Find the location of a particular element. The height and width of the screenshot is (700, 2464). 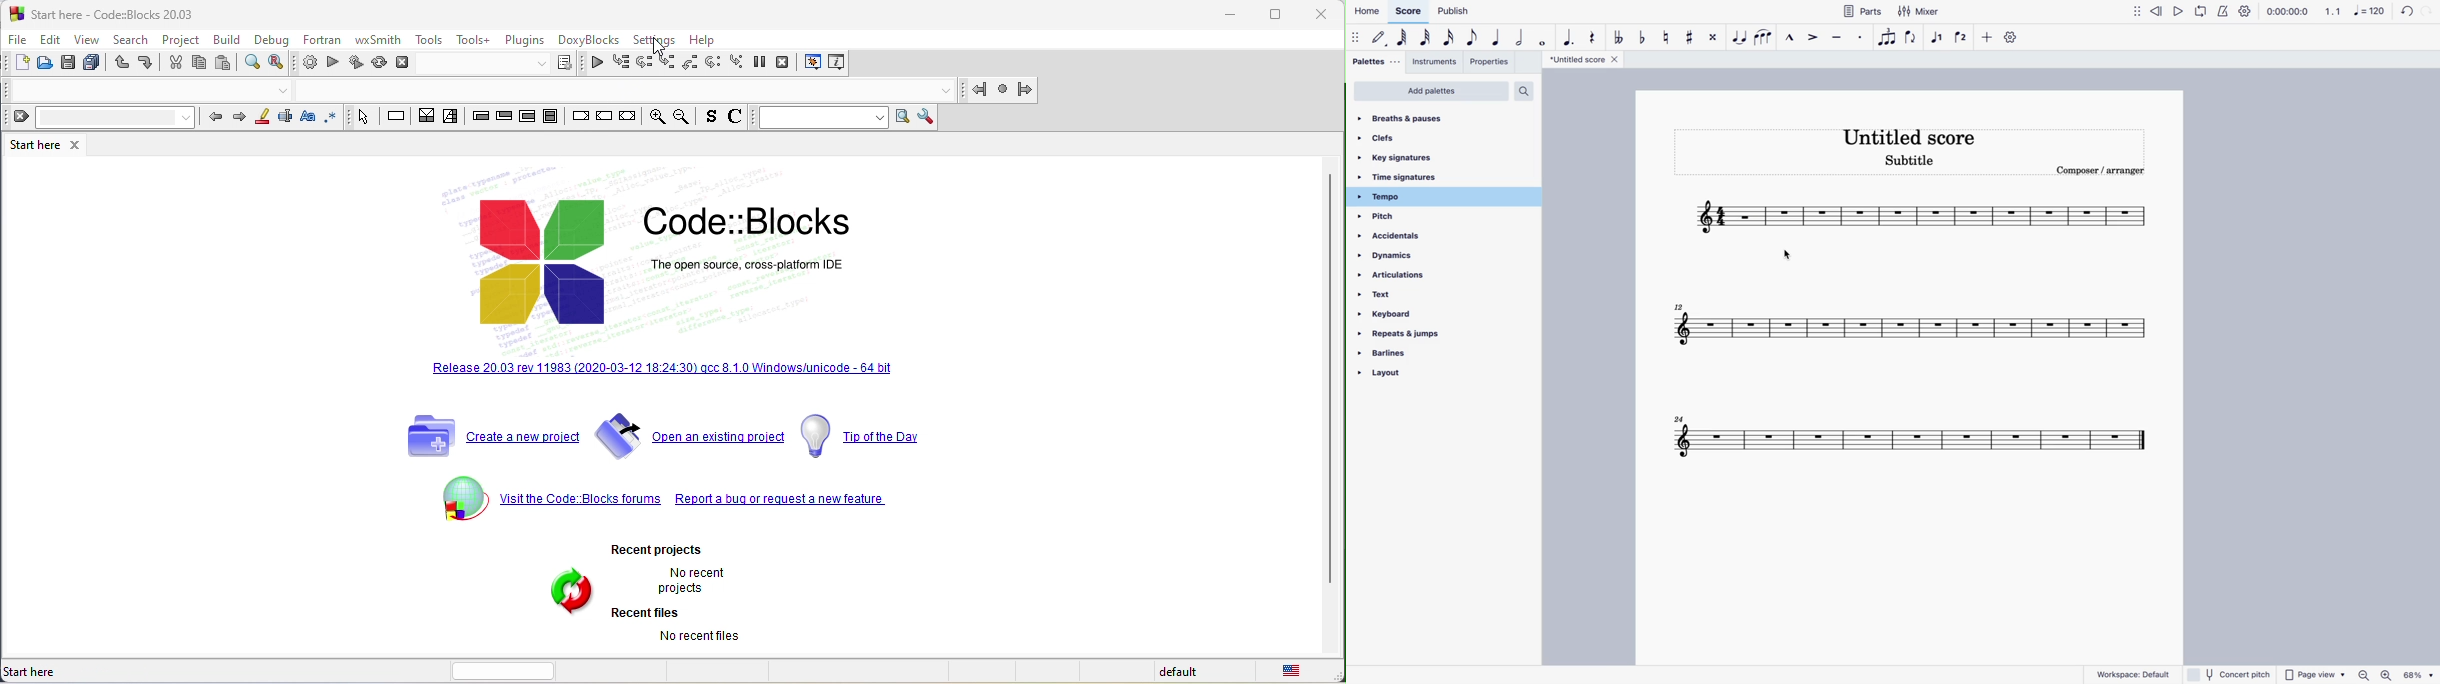

wxsmith is located at coordinates (379, 39).